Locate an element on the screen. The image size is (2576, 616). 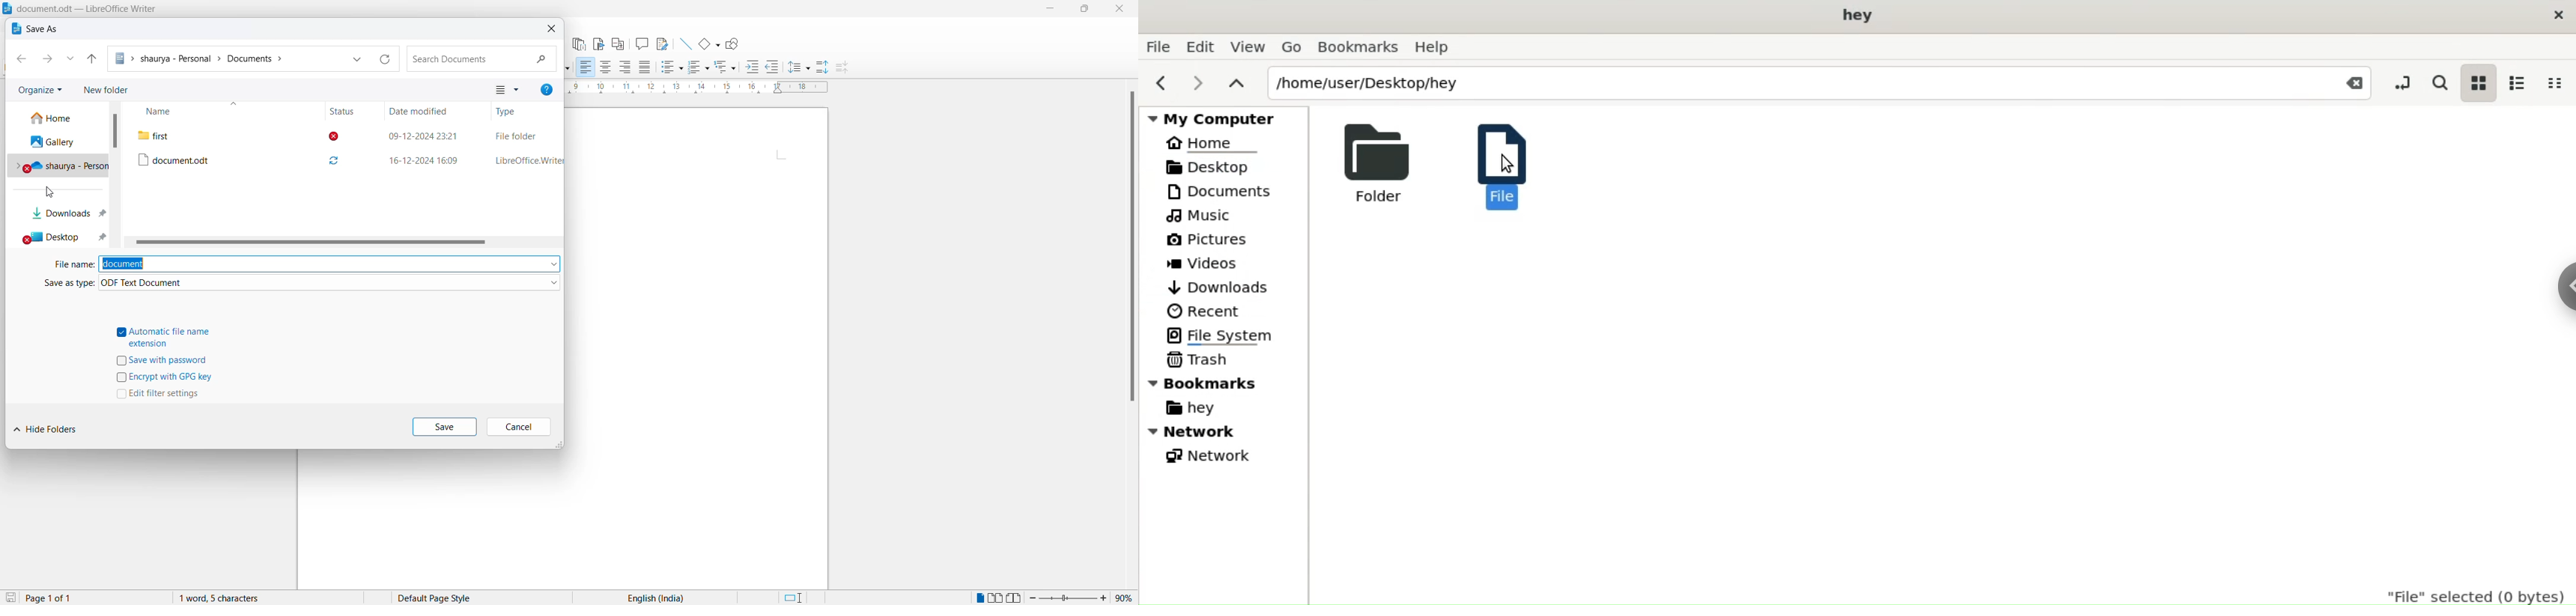
Show track changes function is located at coordinates (663, 44).